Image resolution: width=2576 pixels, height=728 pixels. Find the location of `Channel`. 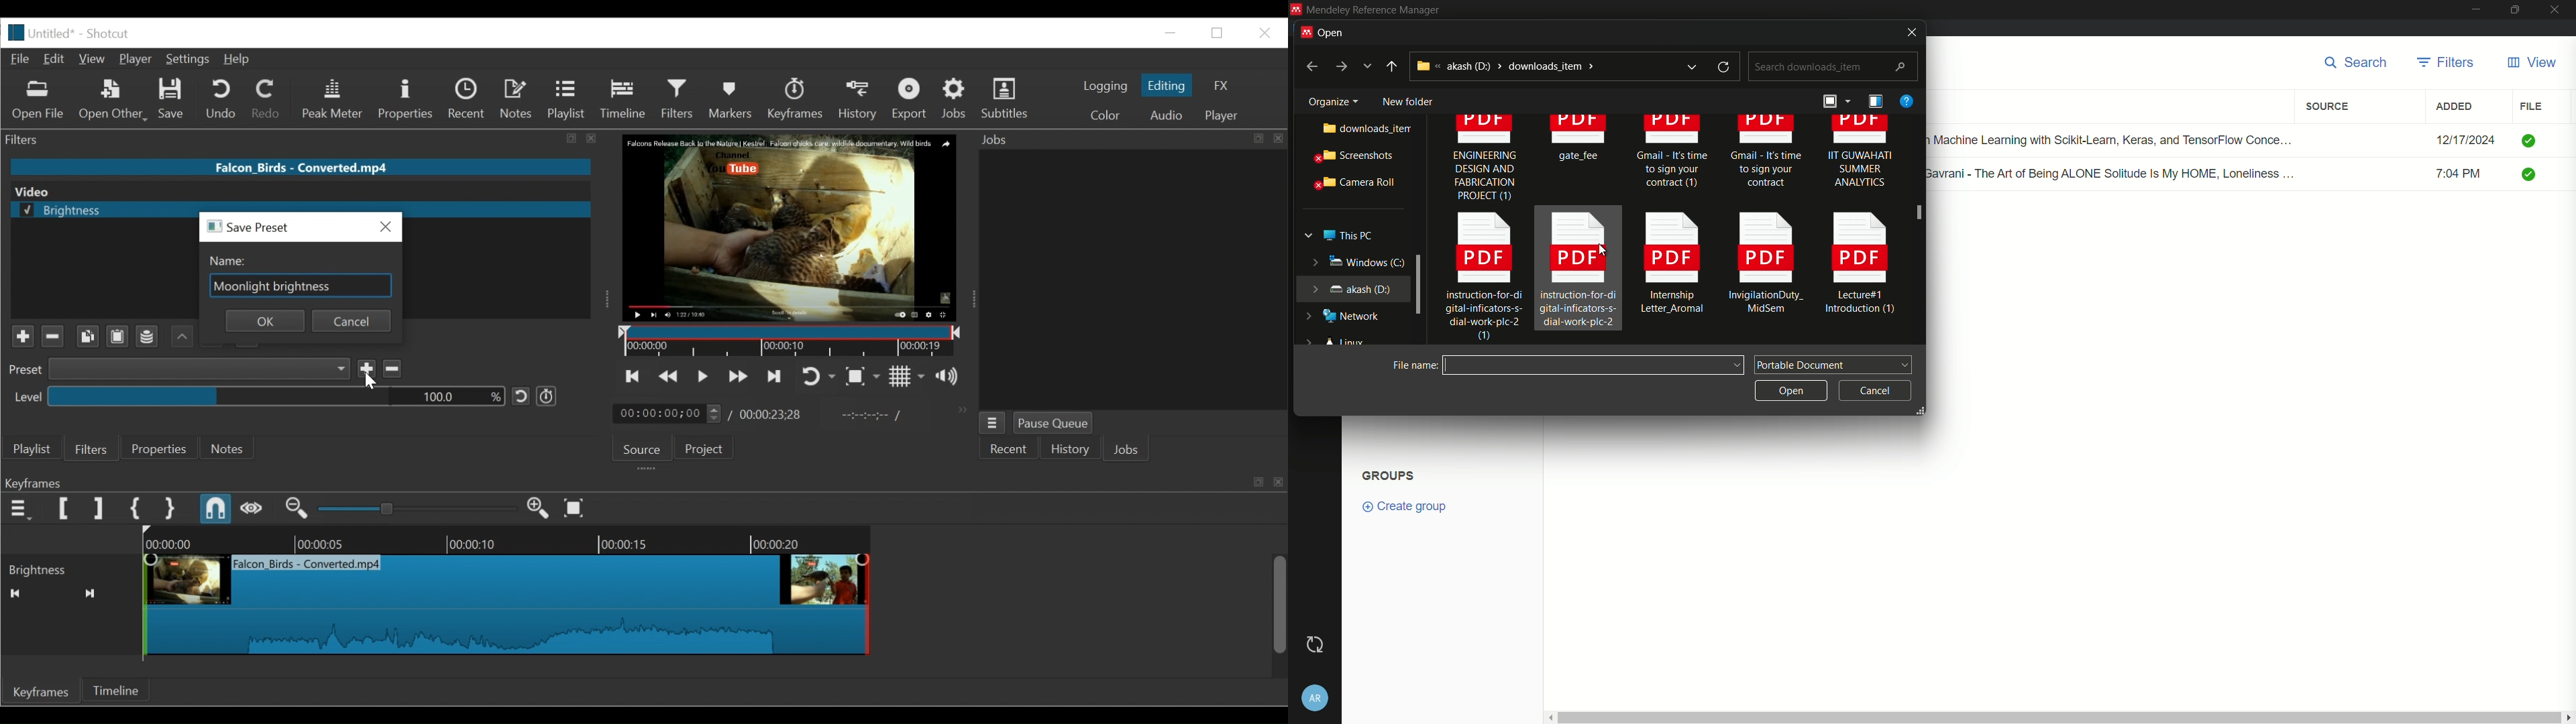

Channel is located at coordinates (147, 337).